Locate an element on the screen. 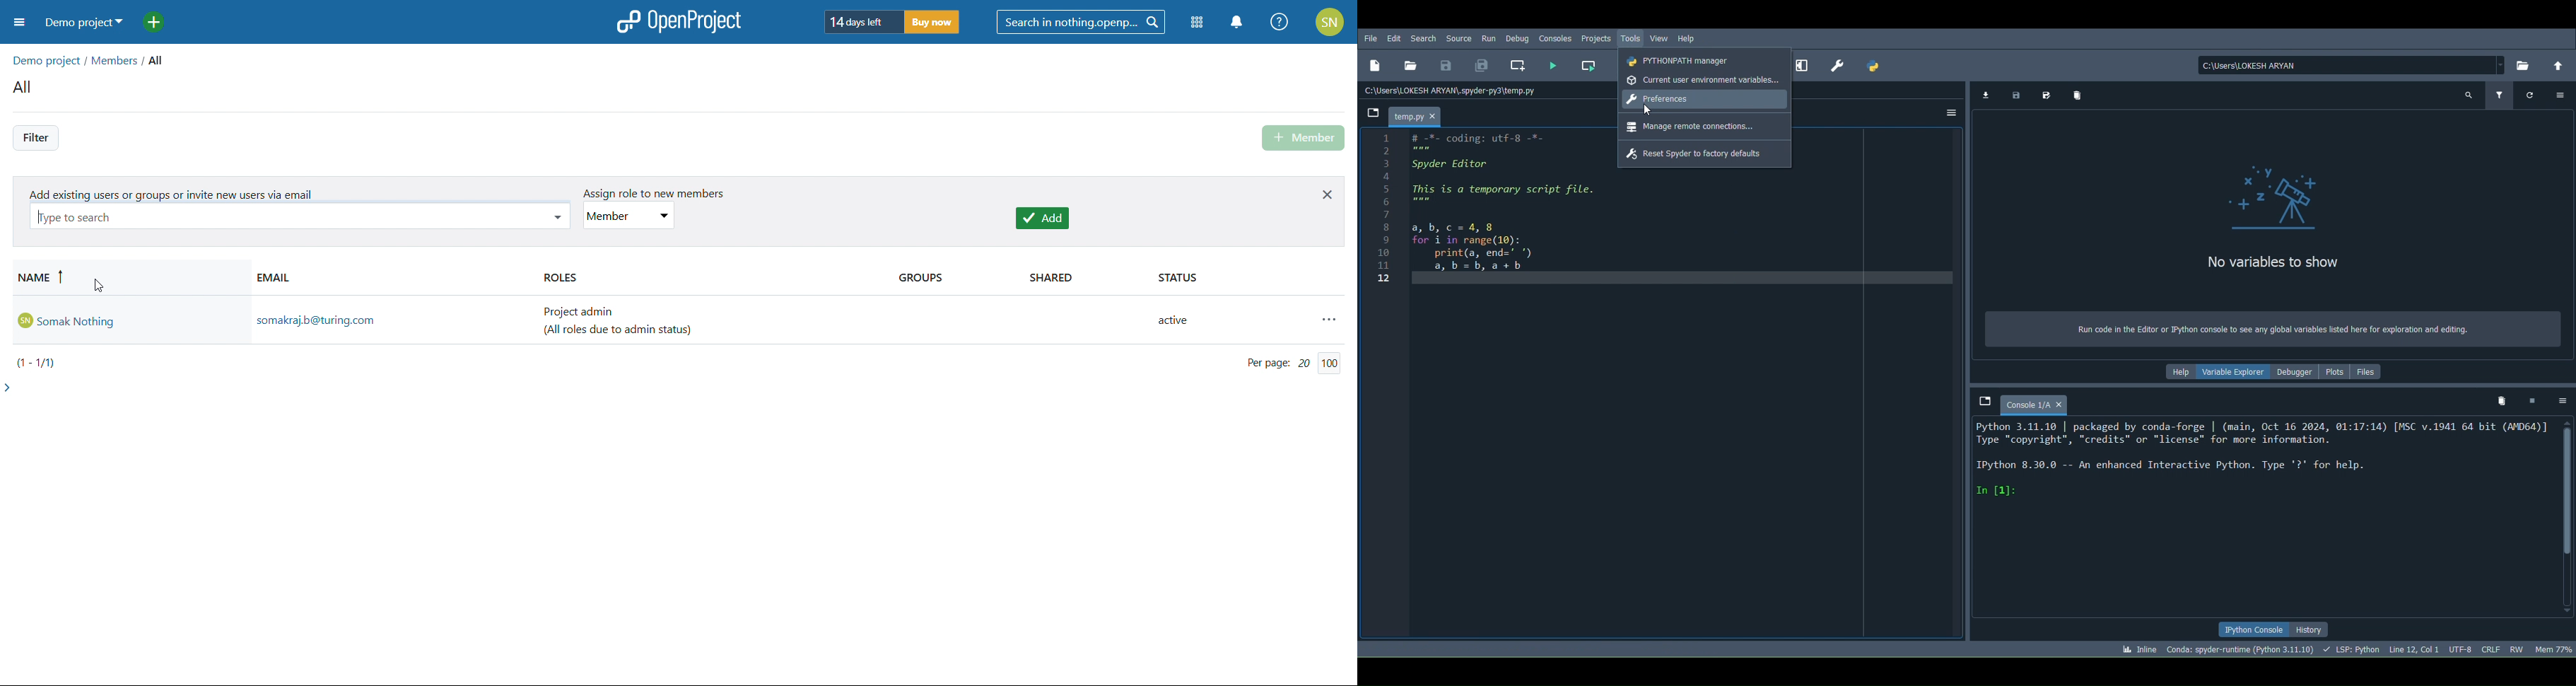  Console editor is located at coordinates (2261, 517).